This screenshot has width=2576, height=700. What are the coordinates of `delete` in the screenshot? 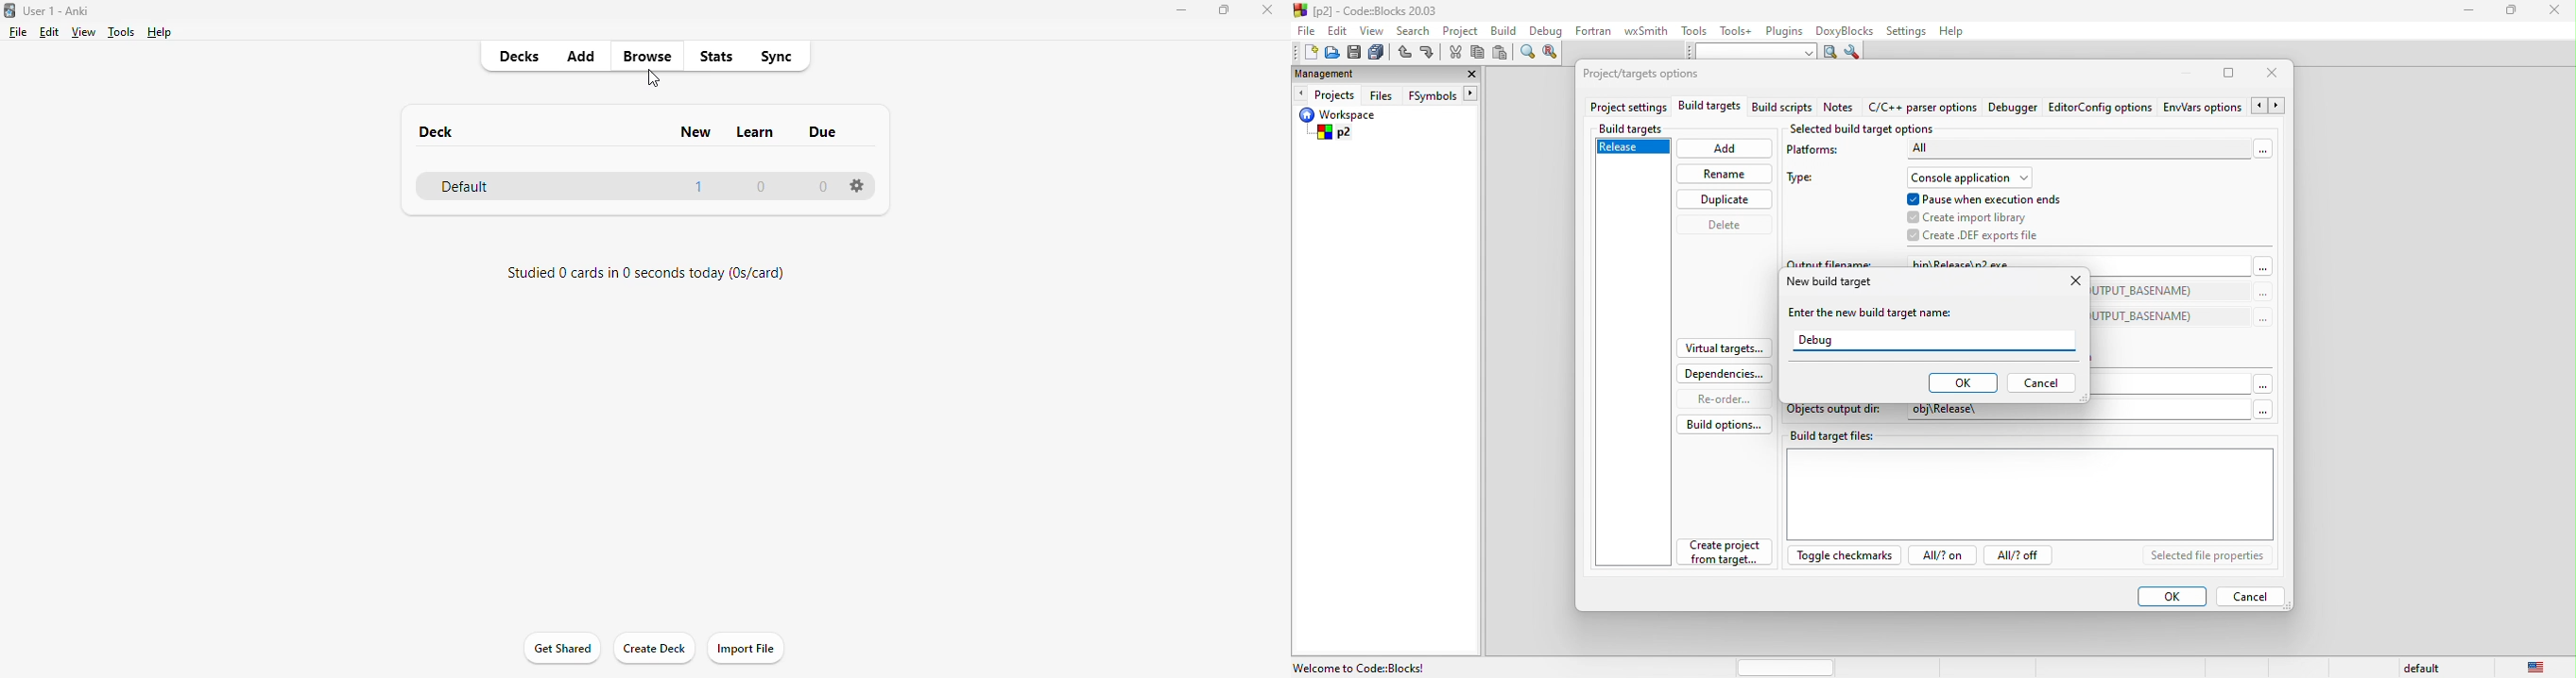 It's located at (1731, 227).